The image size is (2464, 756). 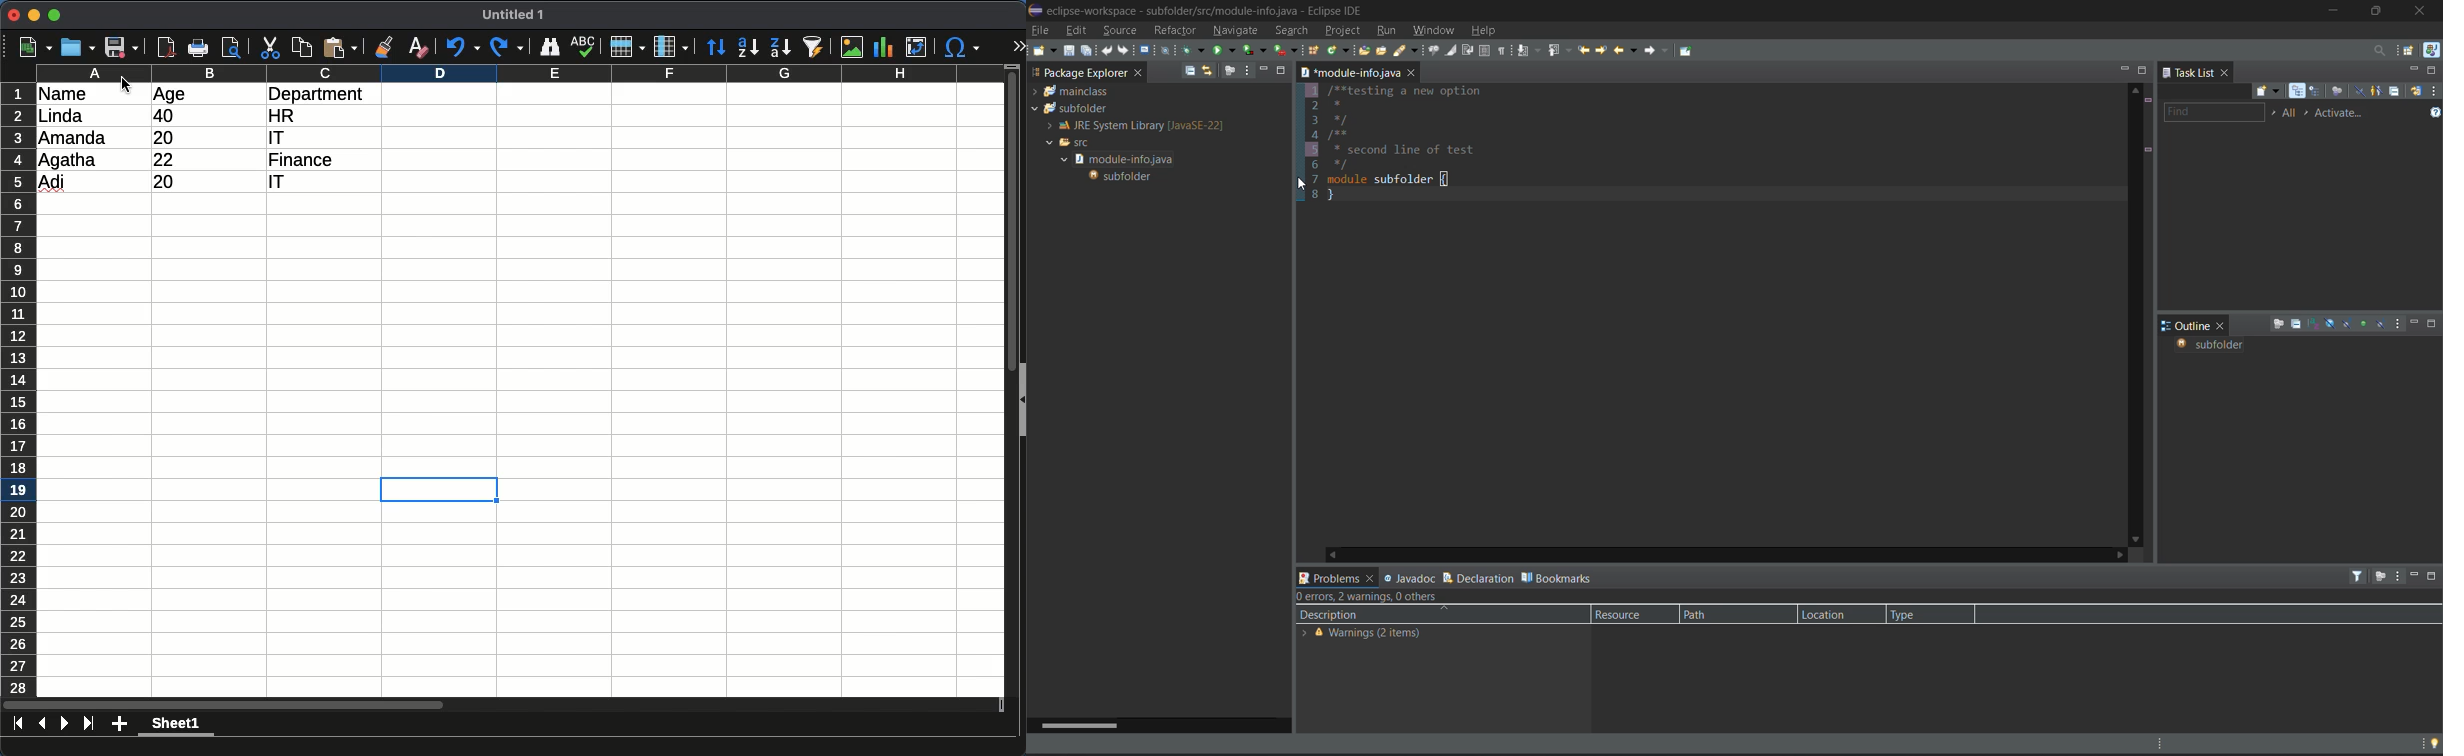 I want to click on 20, so click(x=167, y=137).